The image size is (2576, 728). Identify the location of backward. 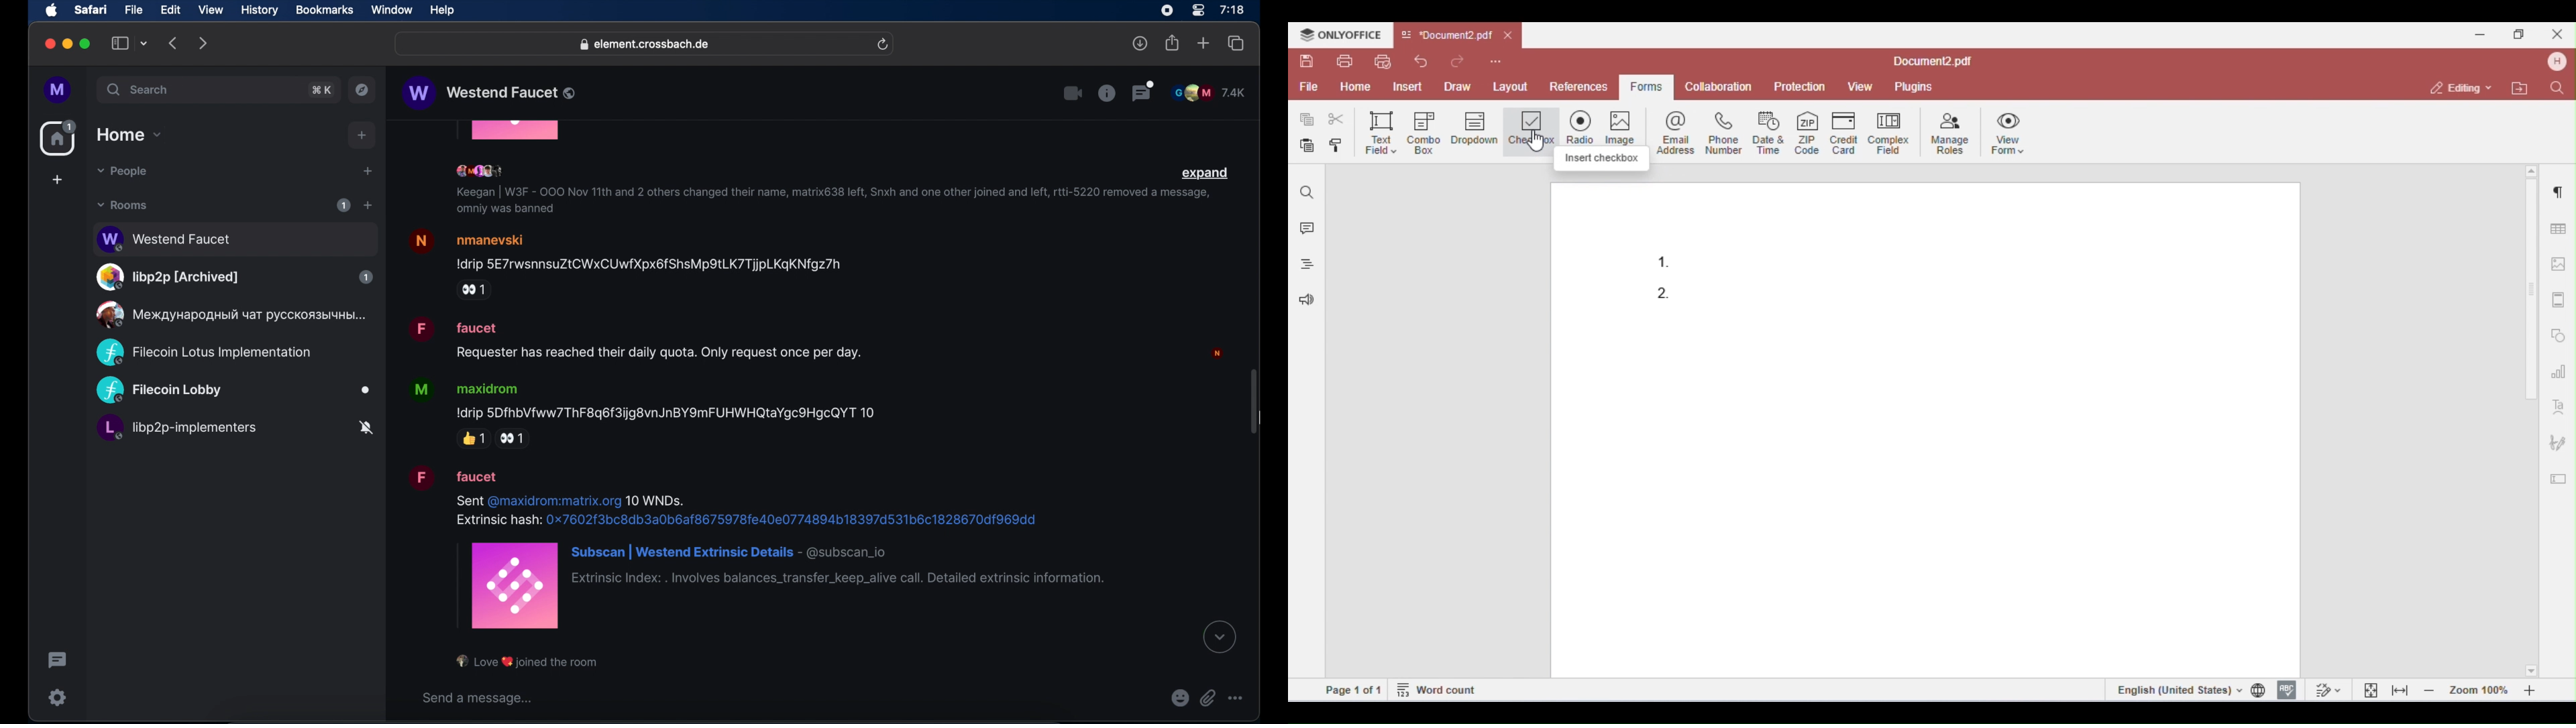
(174, 43).